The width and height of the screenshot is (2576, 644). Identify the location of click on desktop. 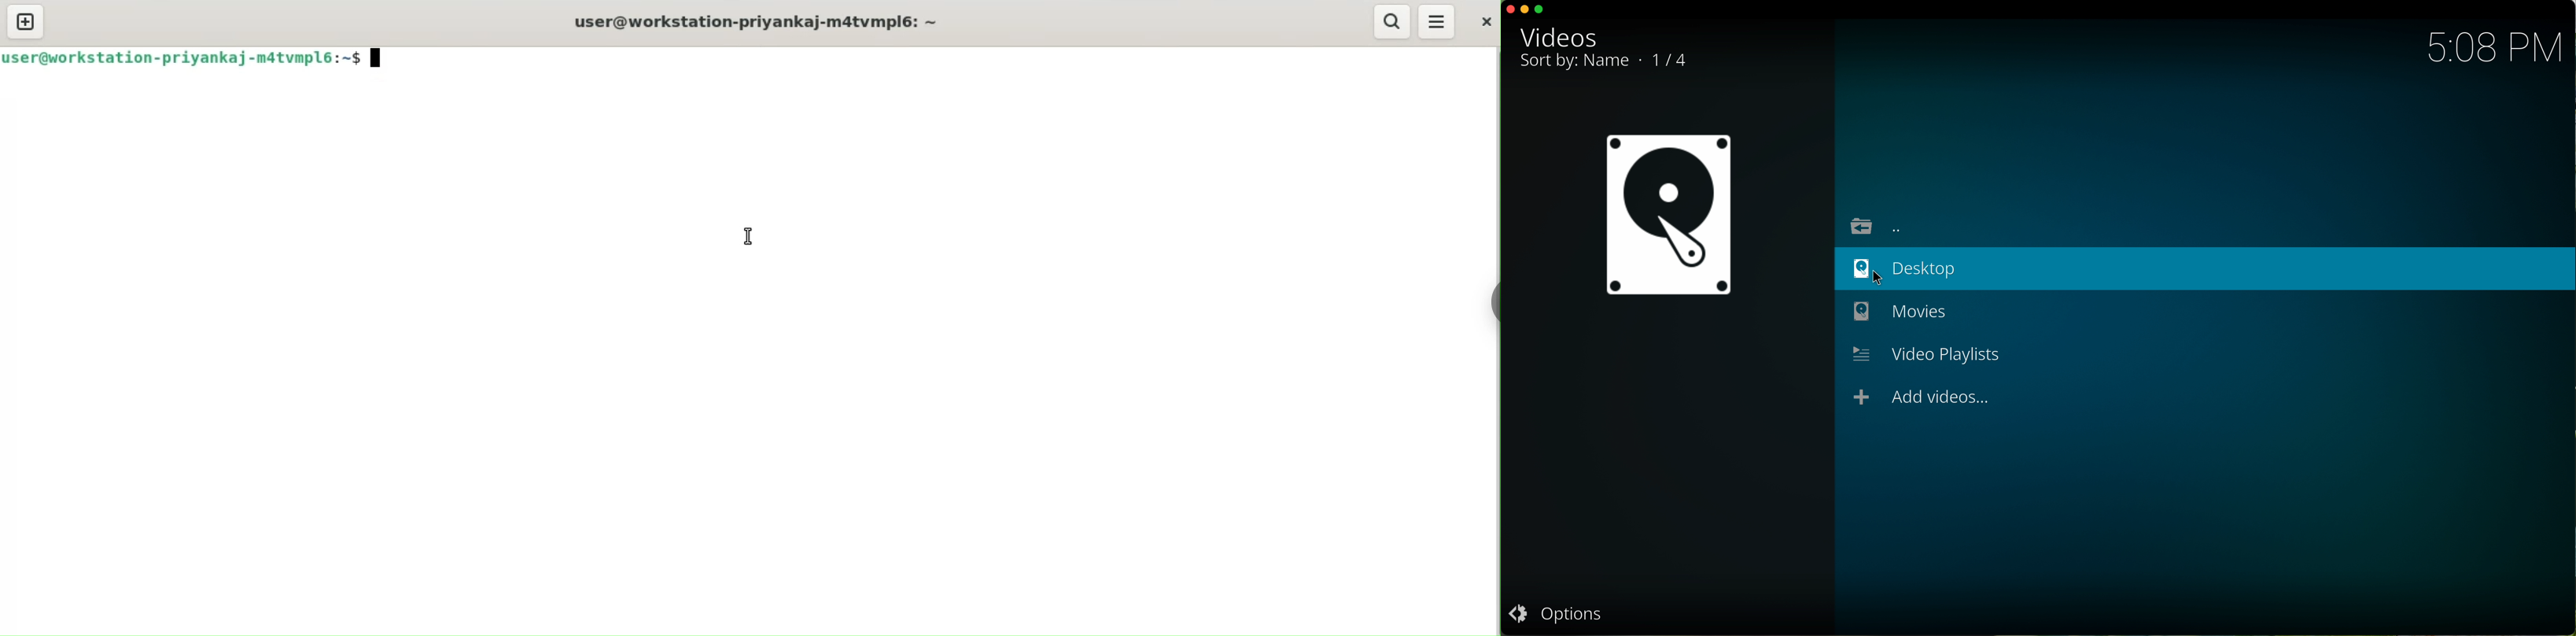
(1915, 268).